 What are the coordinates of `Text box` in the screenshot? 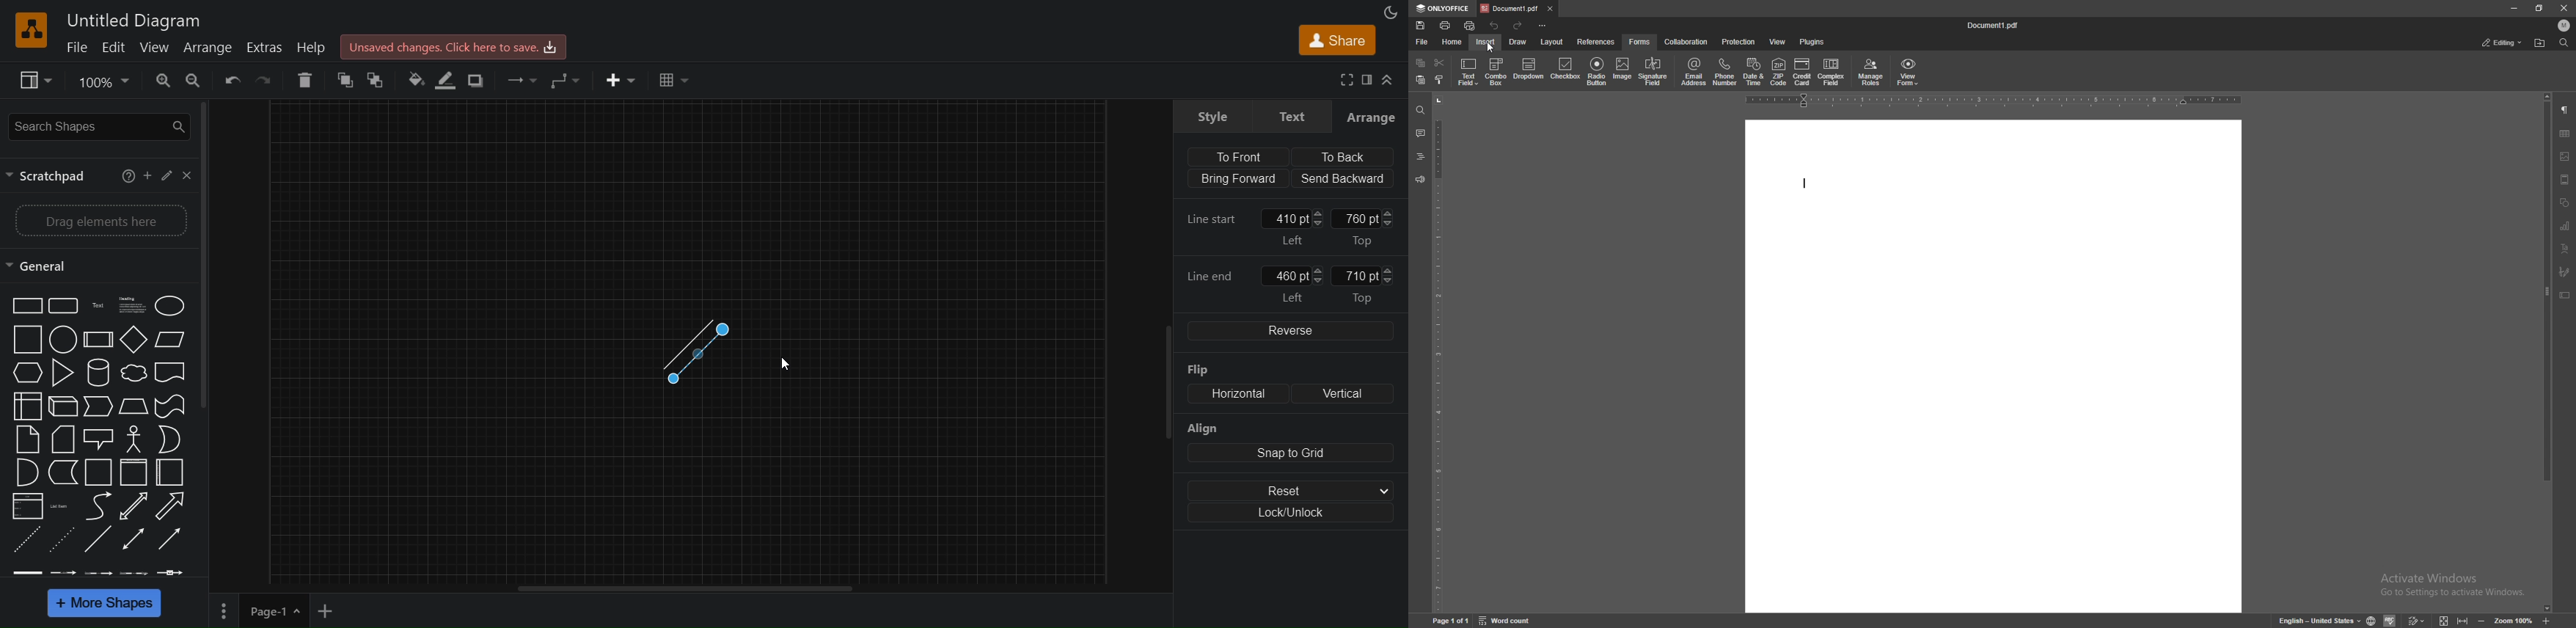 It's located at (129, 304).